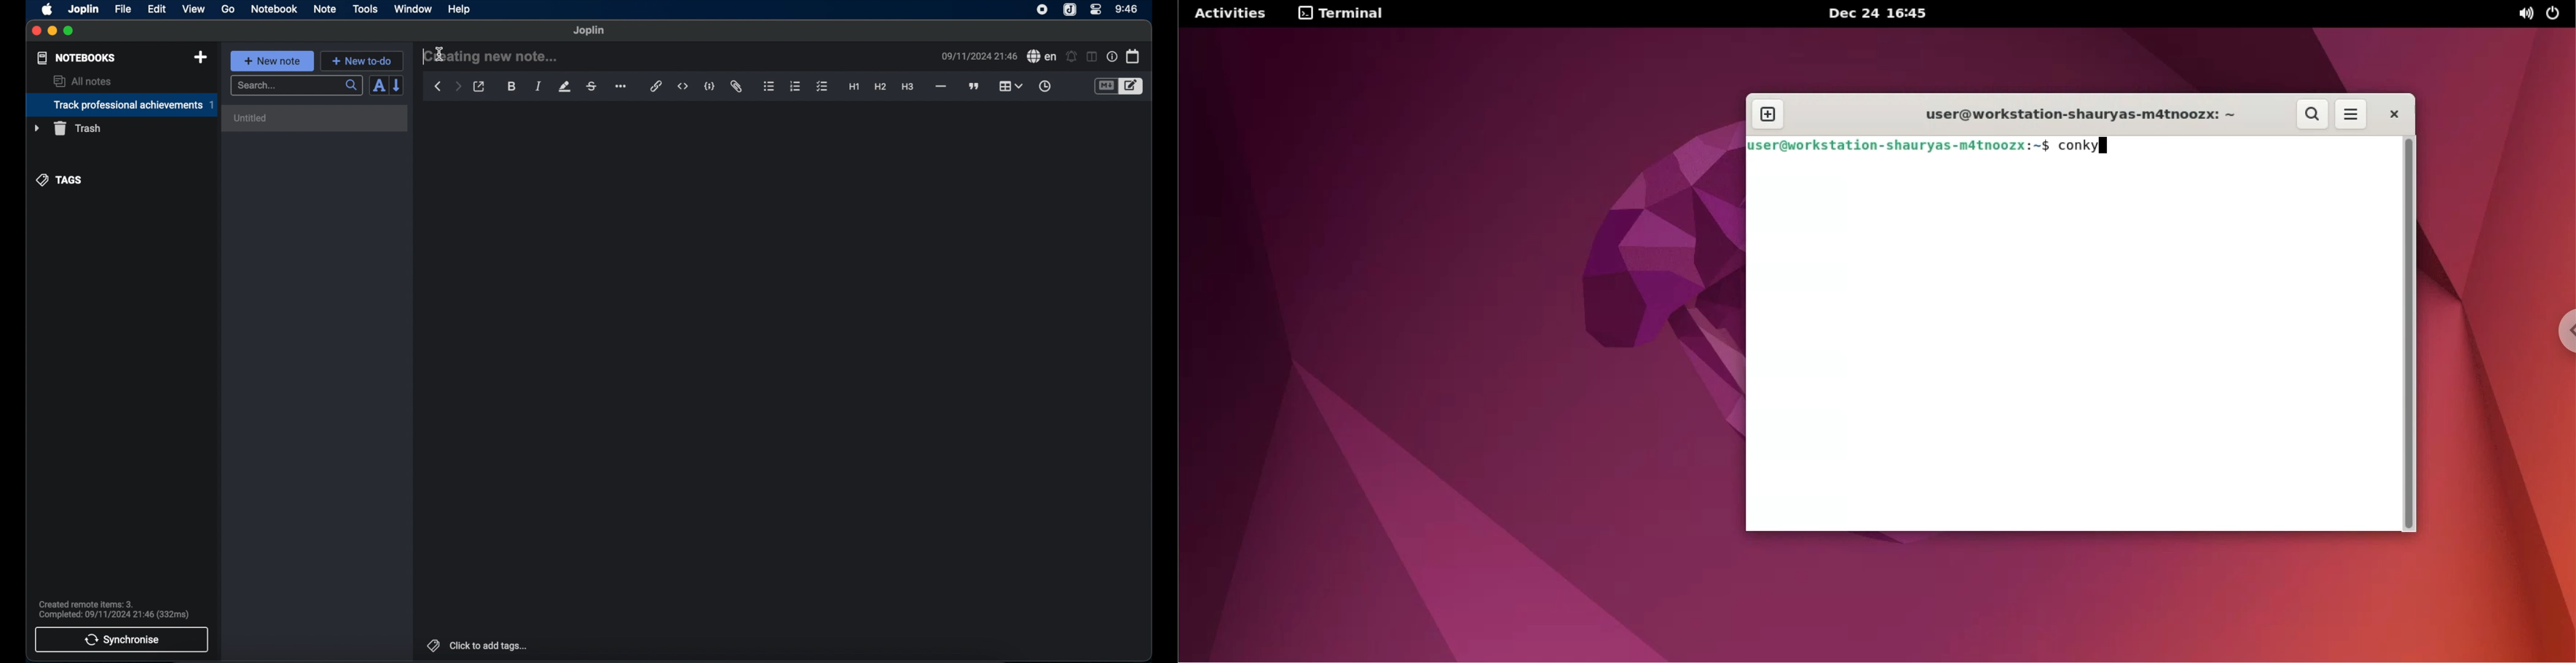 The height and width of the screenshot is (672, 2576). What do you see at coordinates (441, 55) in the screenshot?
I see `I beam cursor` at bounding box center [441, 55].